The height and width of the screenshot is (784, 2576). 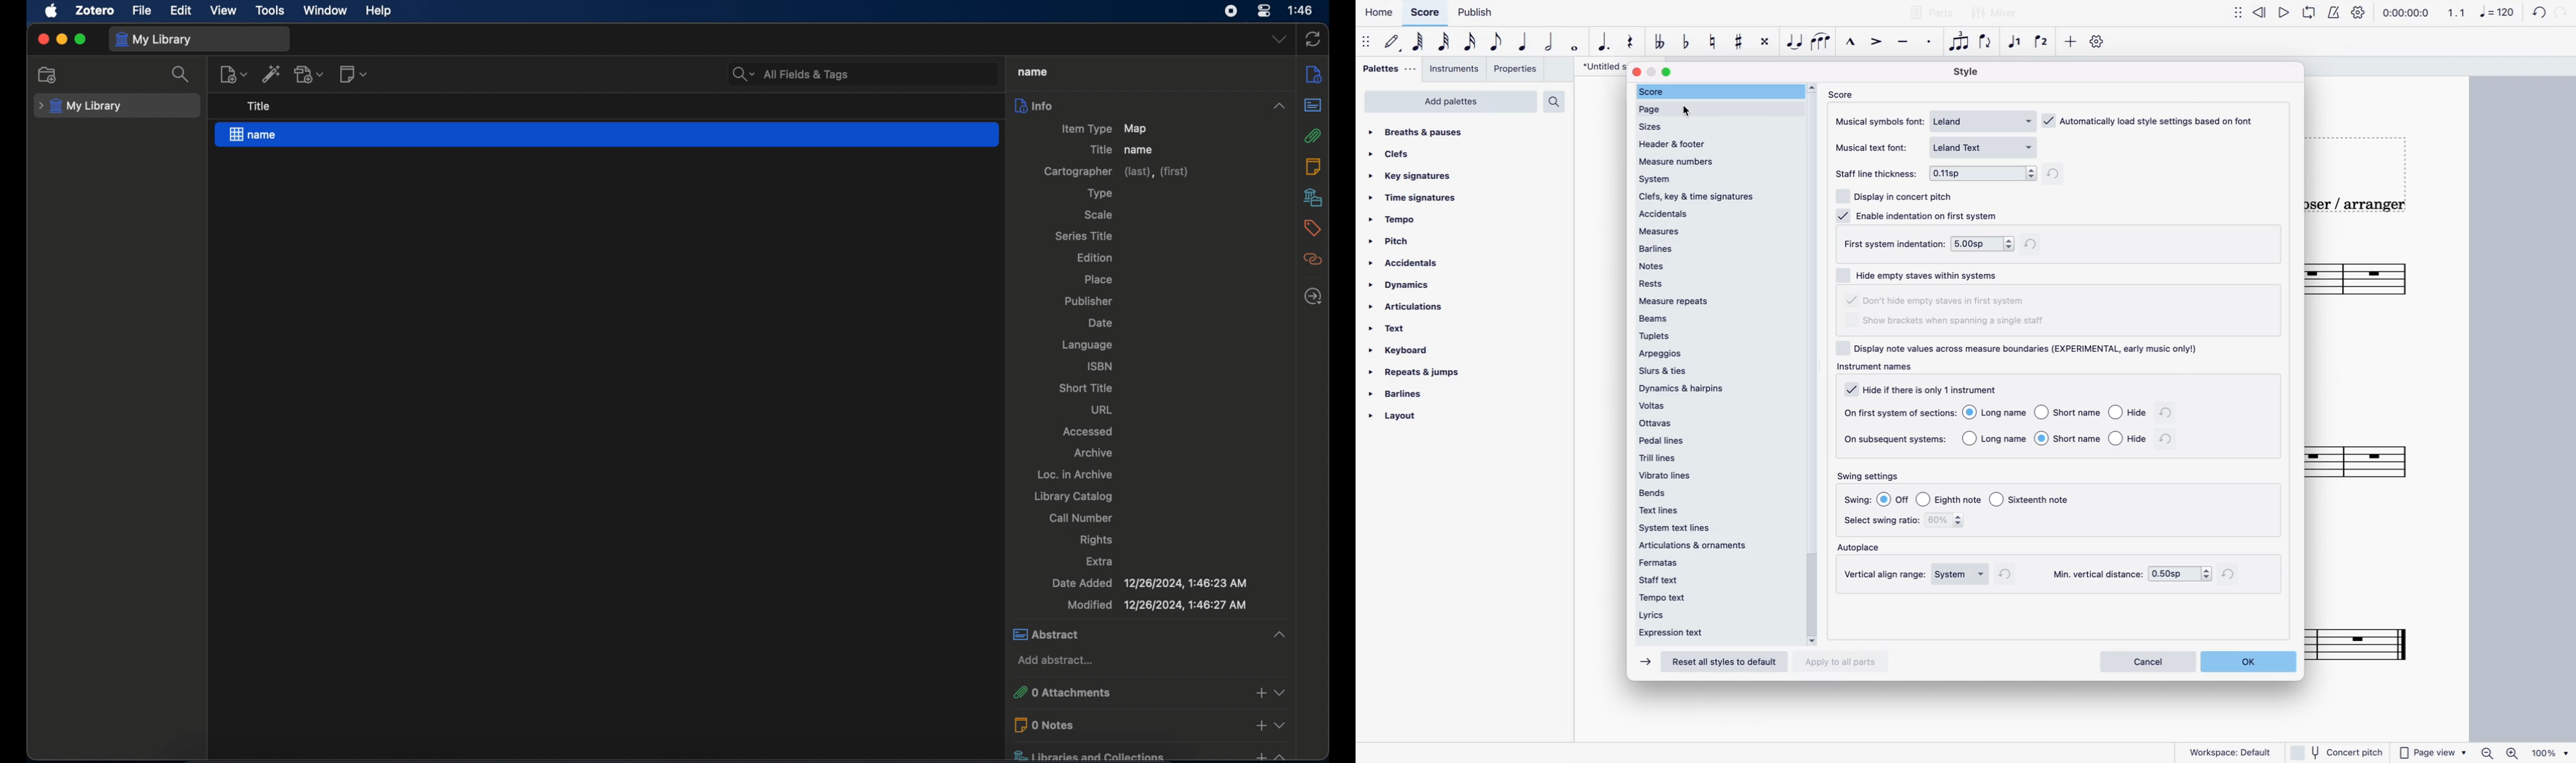 I want to click on workspace, so click(x=2232, y=753).